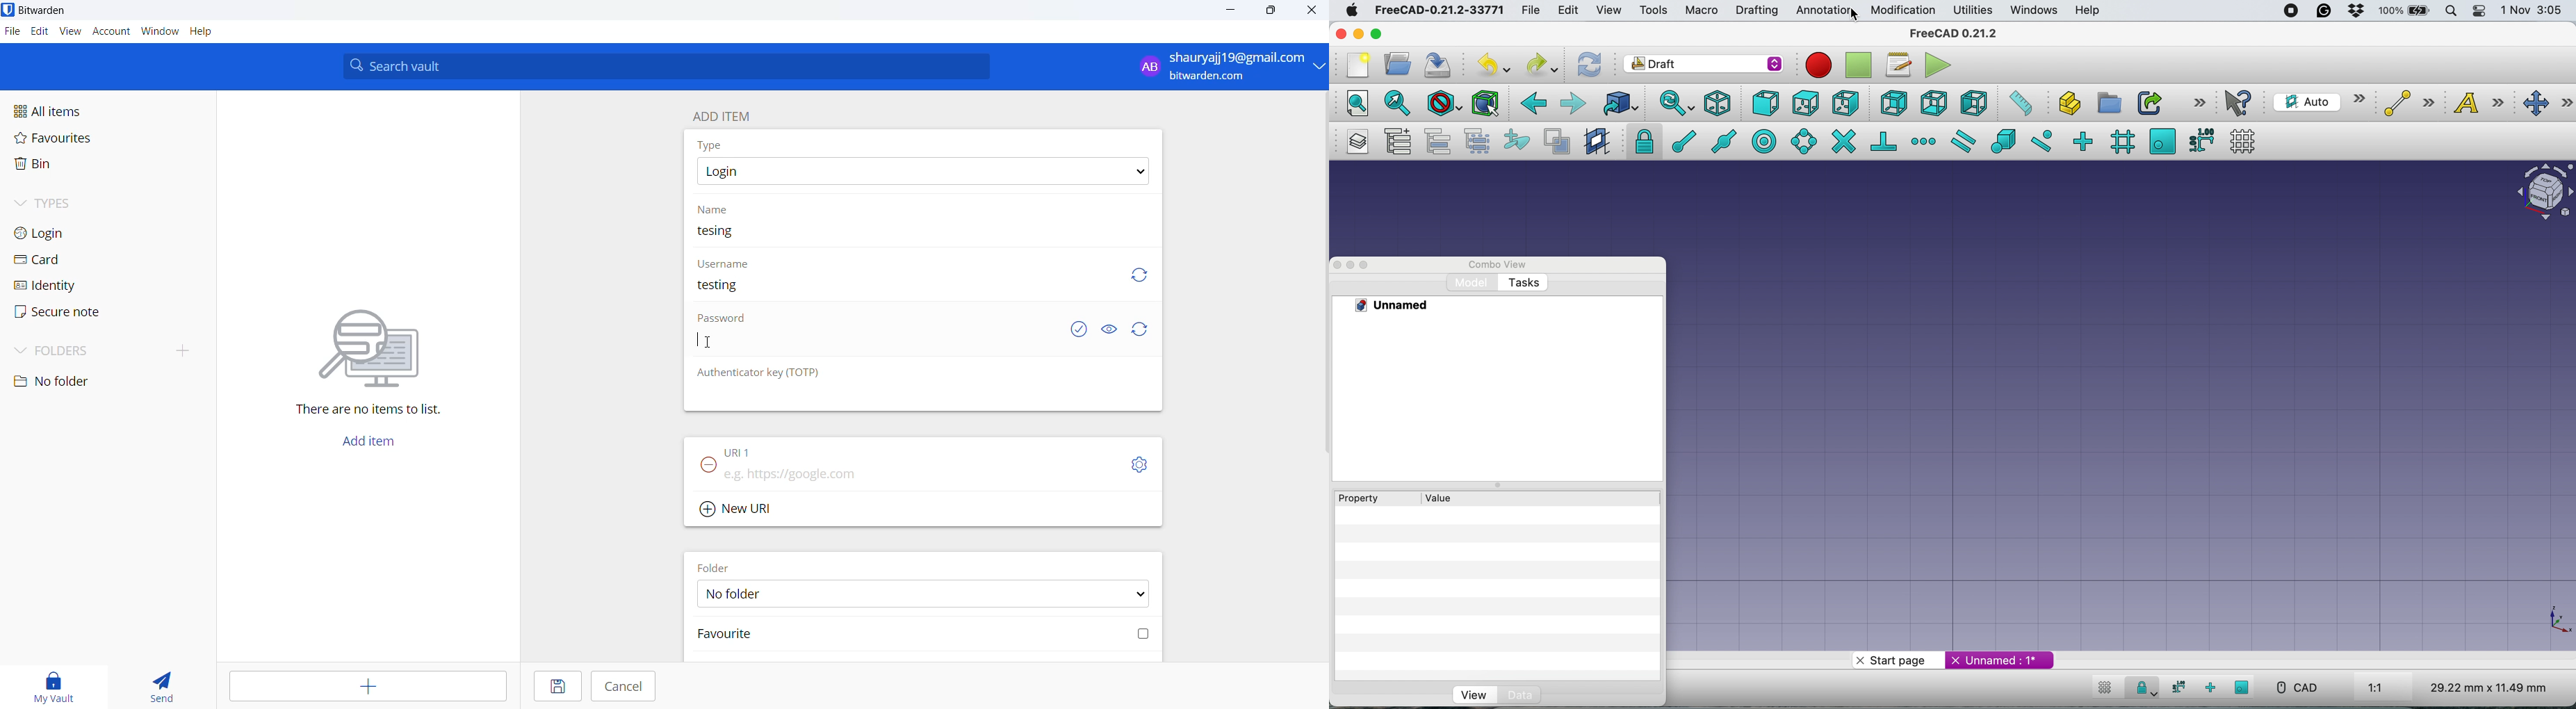 The width and height of the screenshot is (2576, 728). I want to click on identity, so click(53, 285).